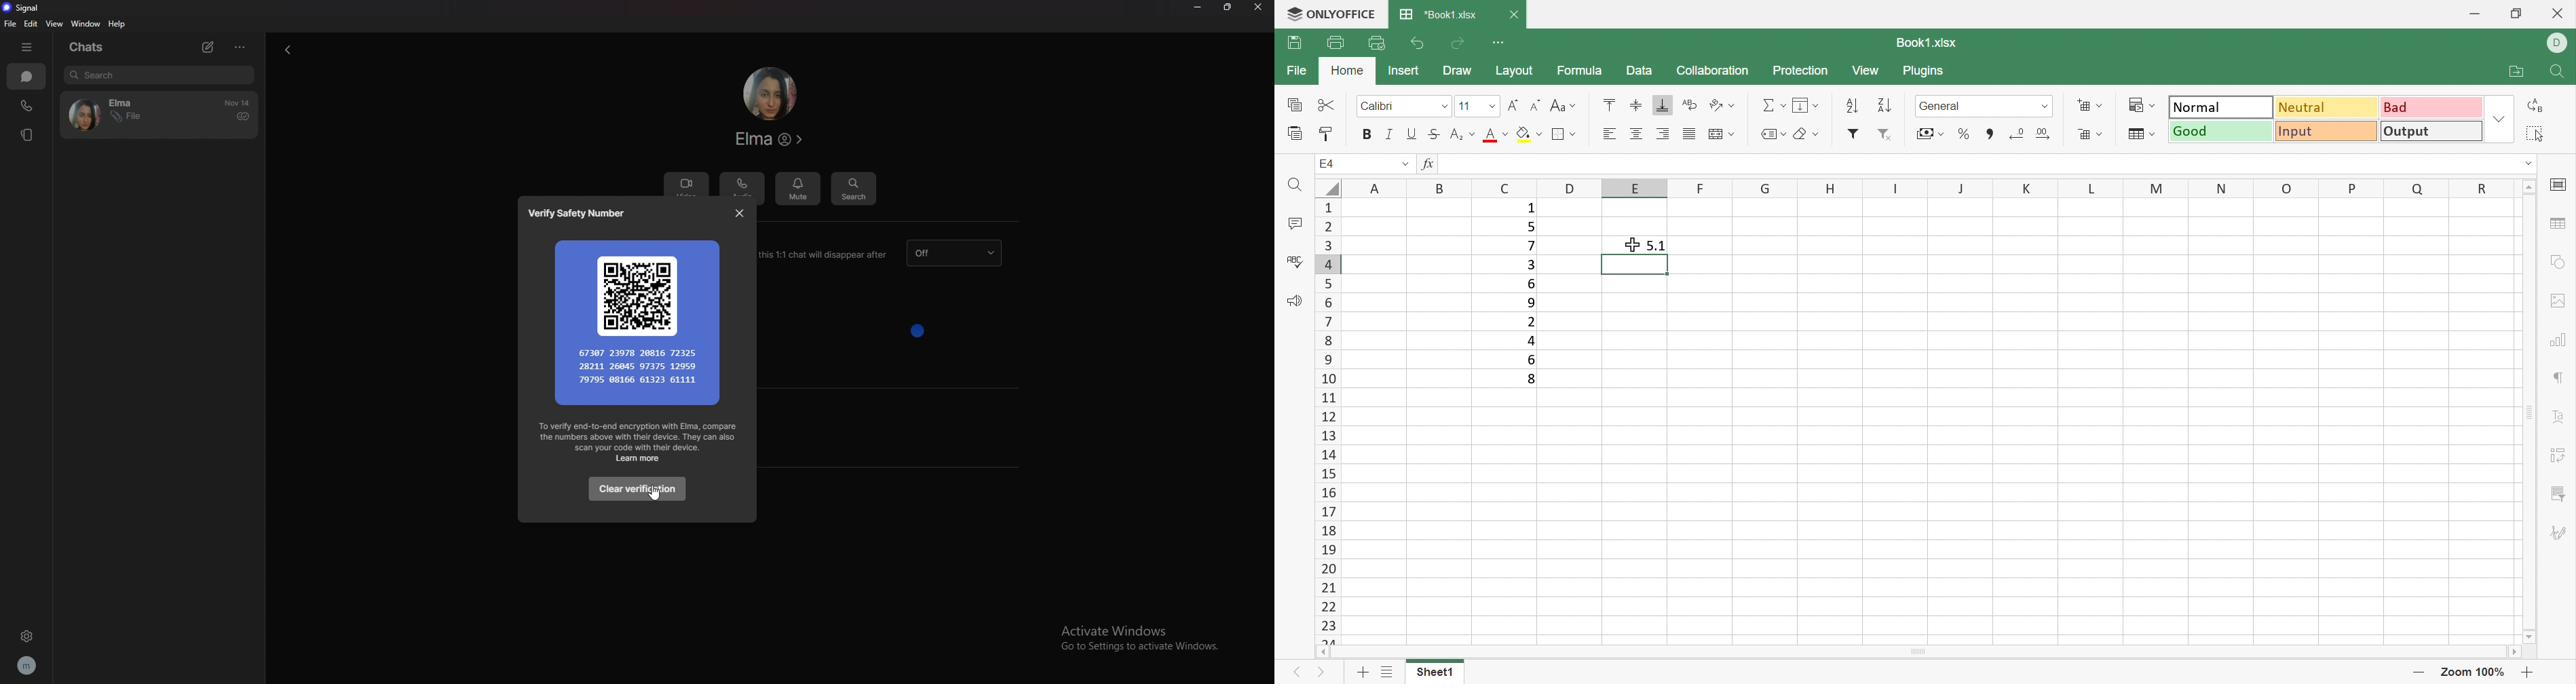 The height and width of the screenshot is (700, 2576). What do you see at coordinates (1298, 69) in the screenshot?
I see `File` at bounding box center [1298, 69].